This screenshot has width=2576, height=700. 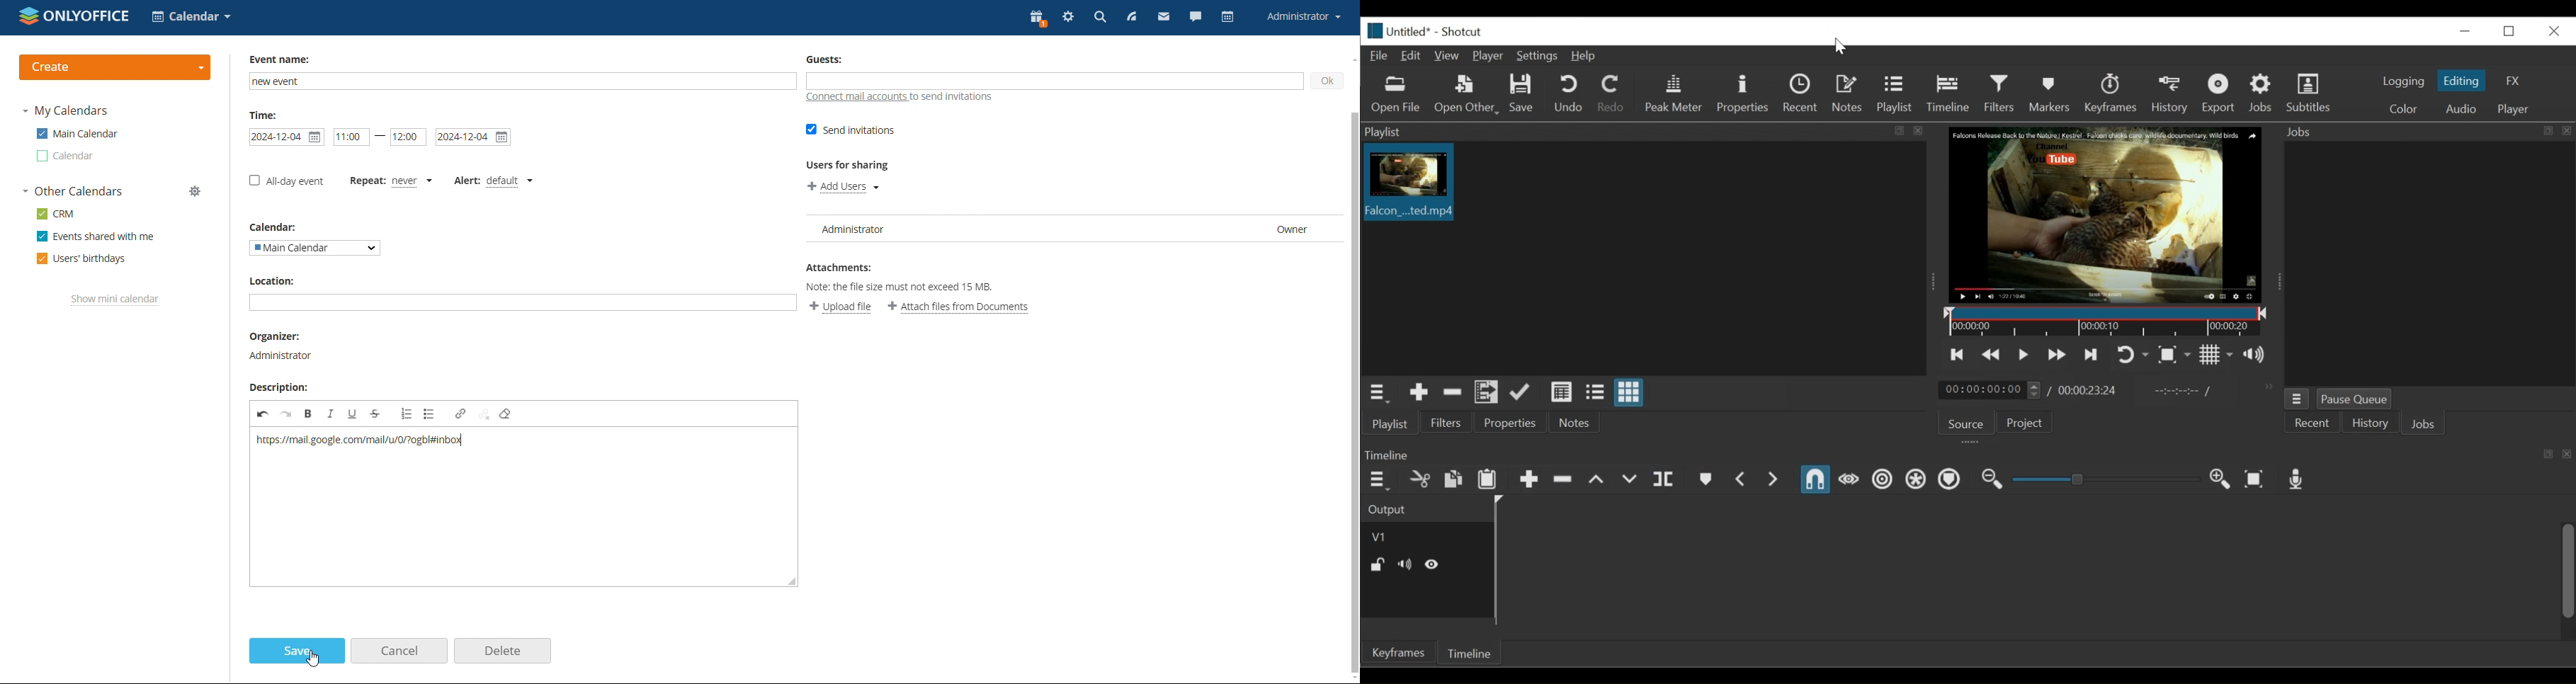 I want to click on Clip thumbnail, so click(x=1644, y=258).